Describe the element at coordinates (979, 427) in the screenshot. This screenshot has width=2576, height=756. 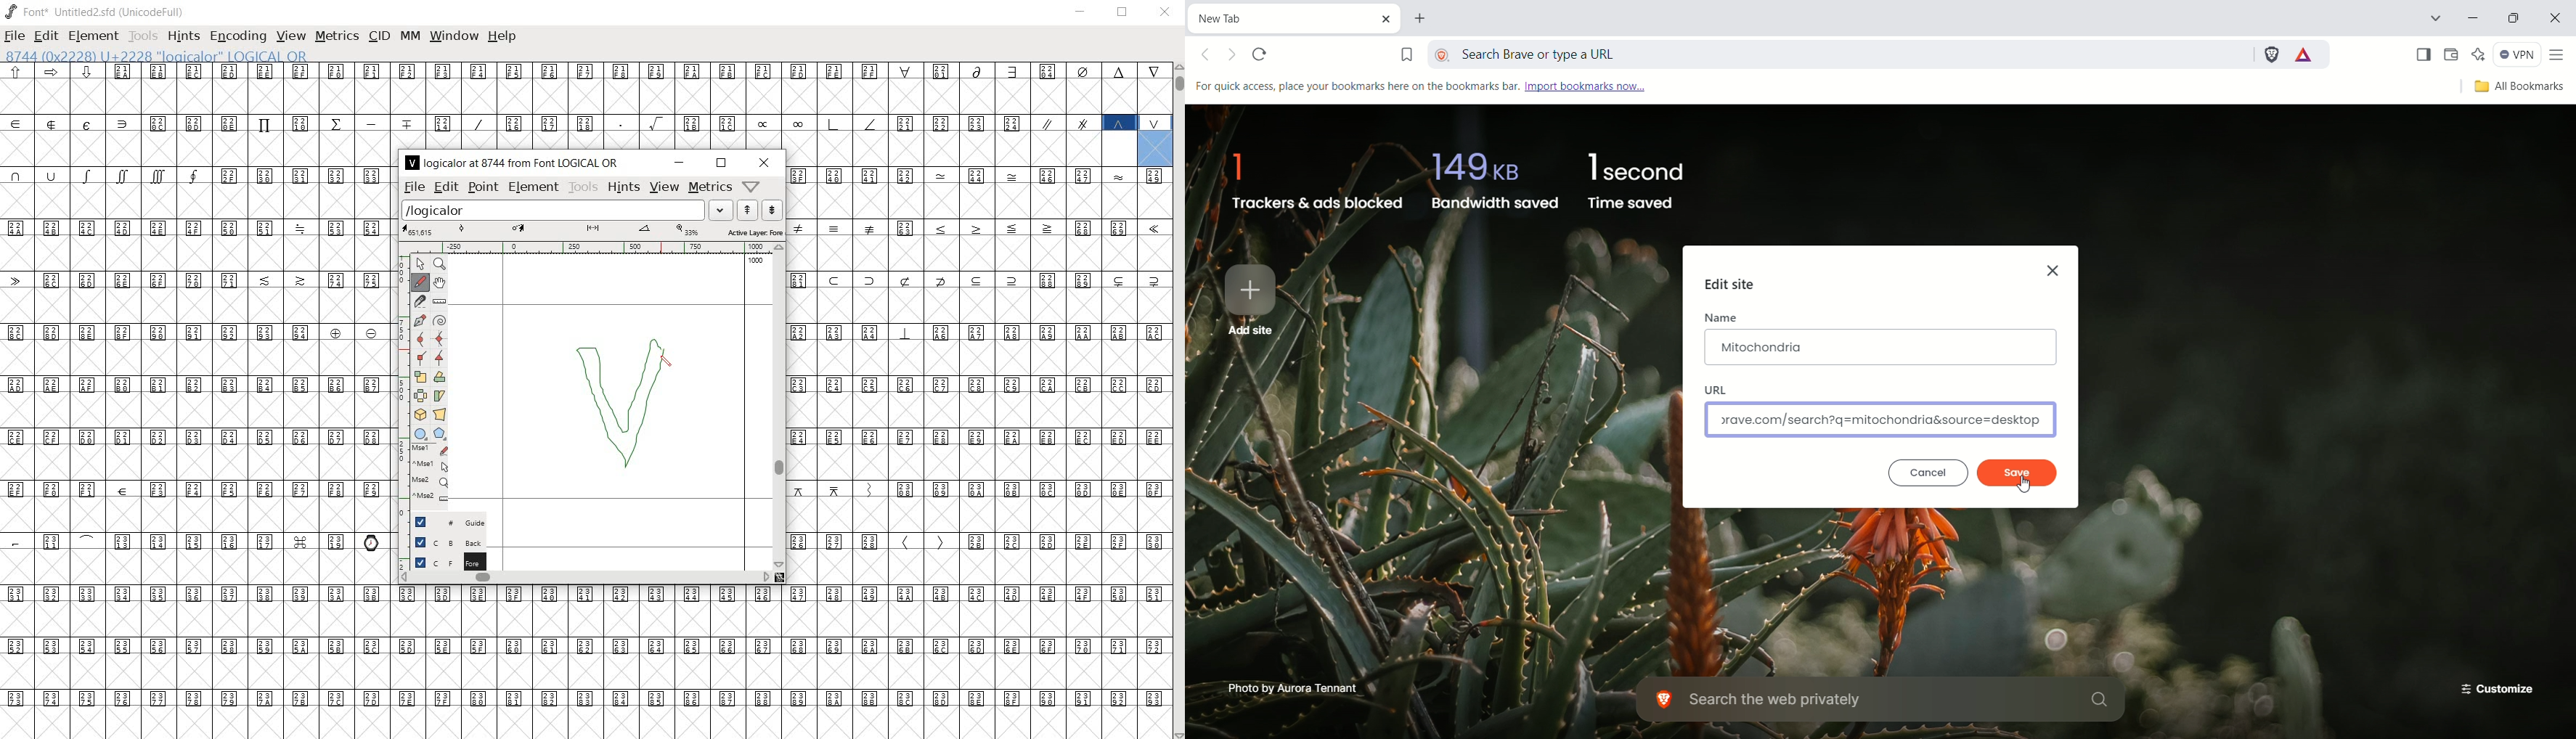
I see `glyph characters` at that location.